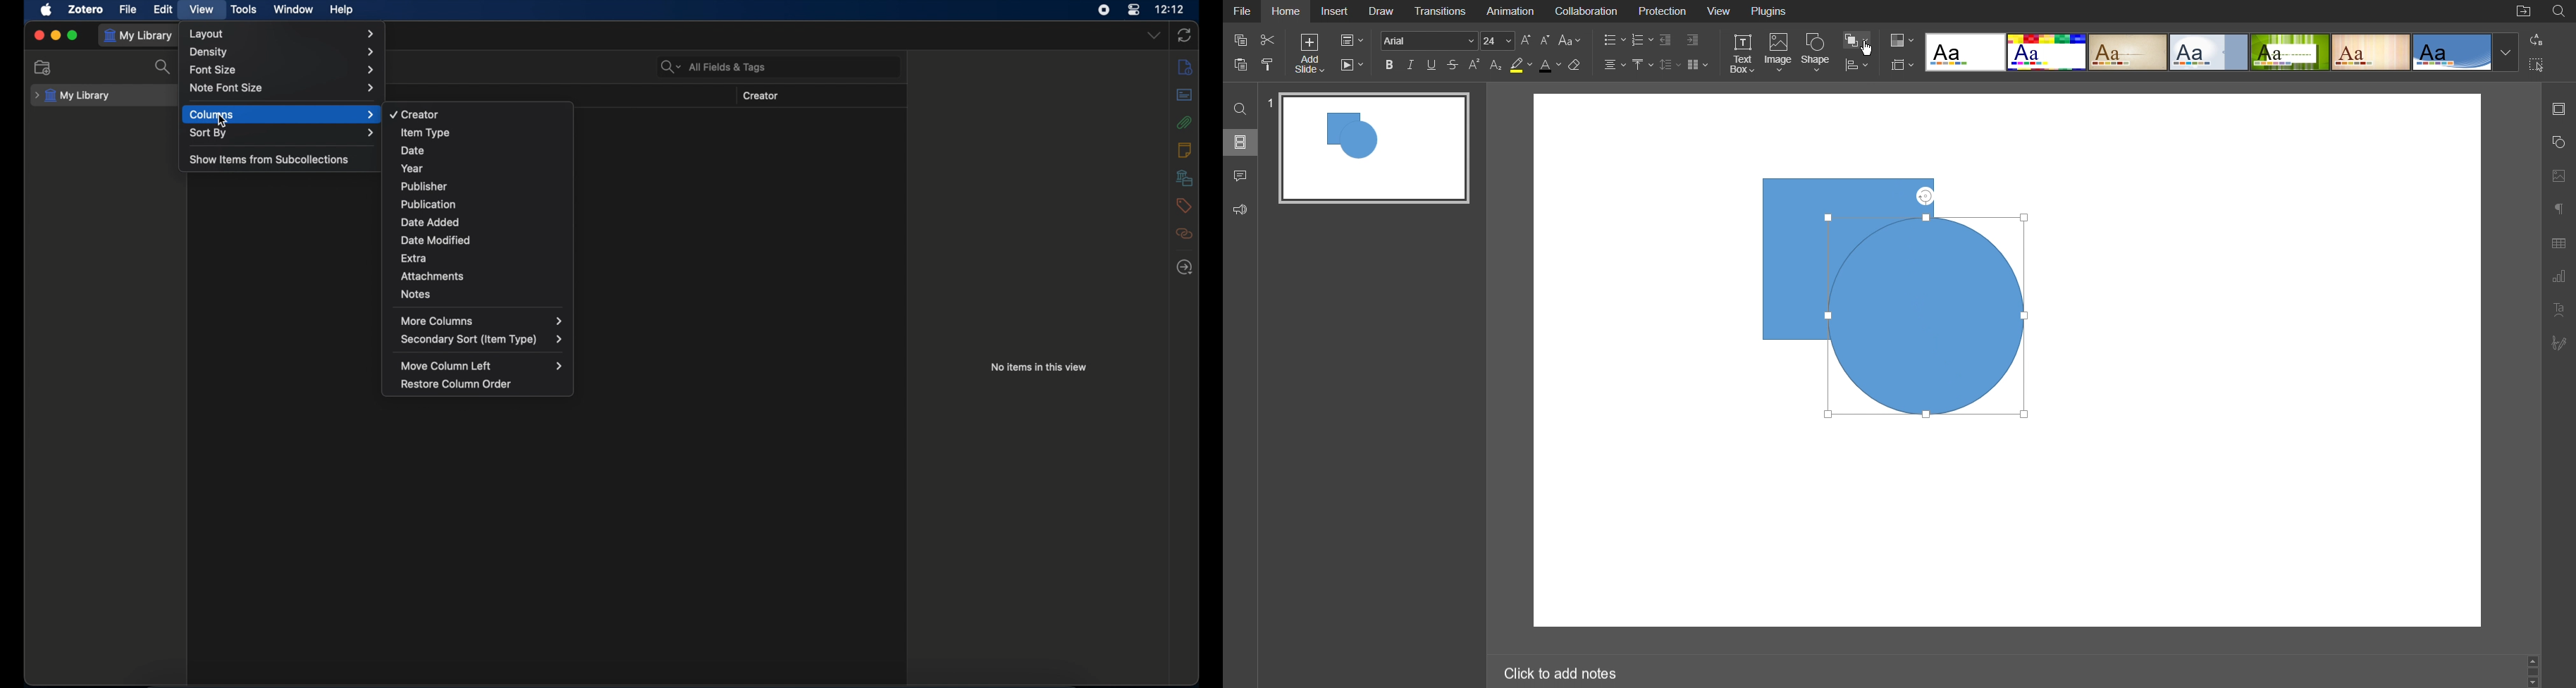 This screenshot has width=2576, height=700. What do you see at coordinates (761, 96) in the screenshot?
I see `creator` at bounding box center [761, 96].